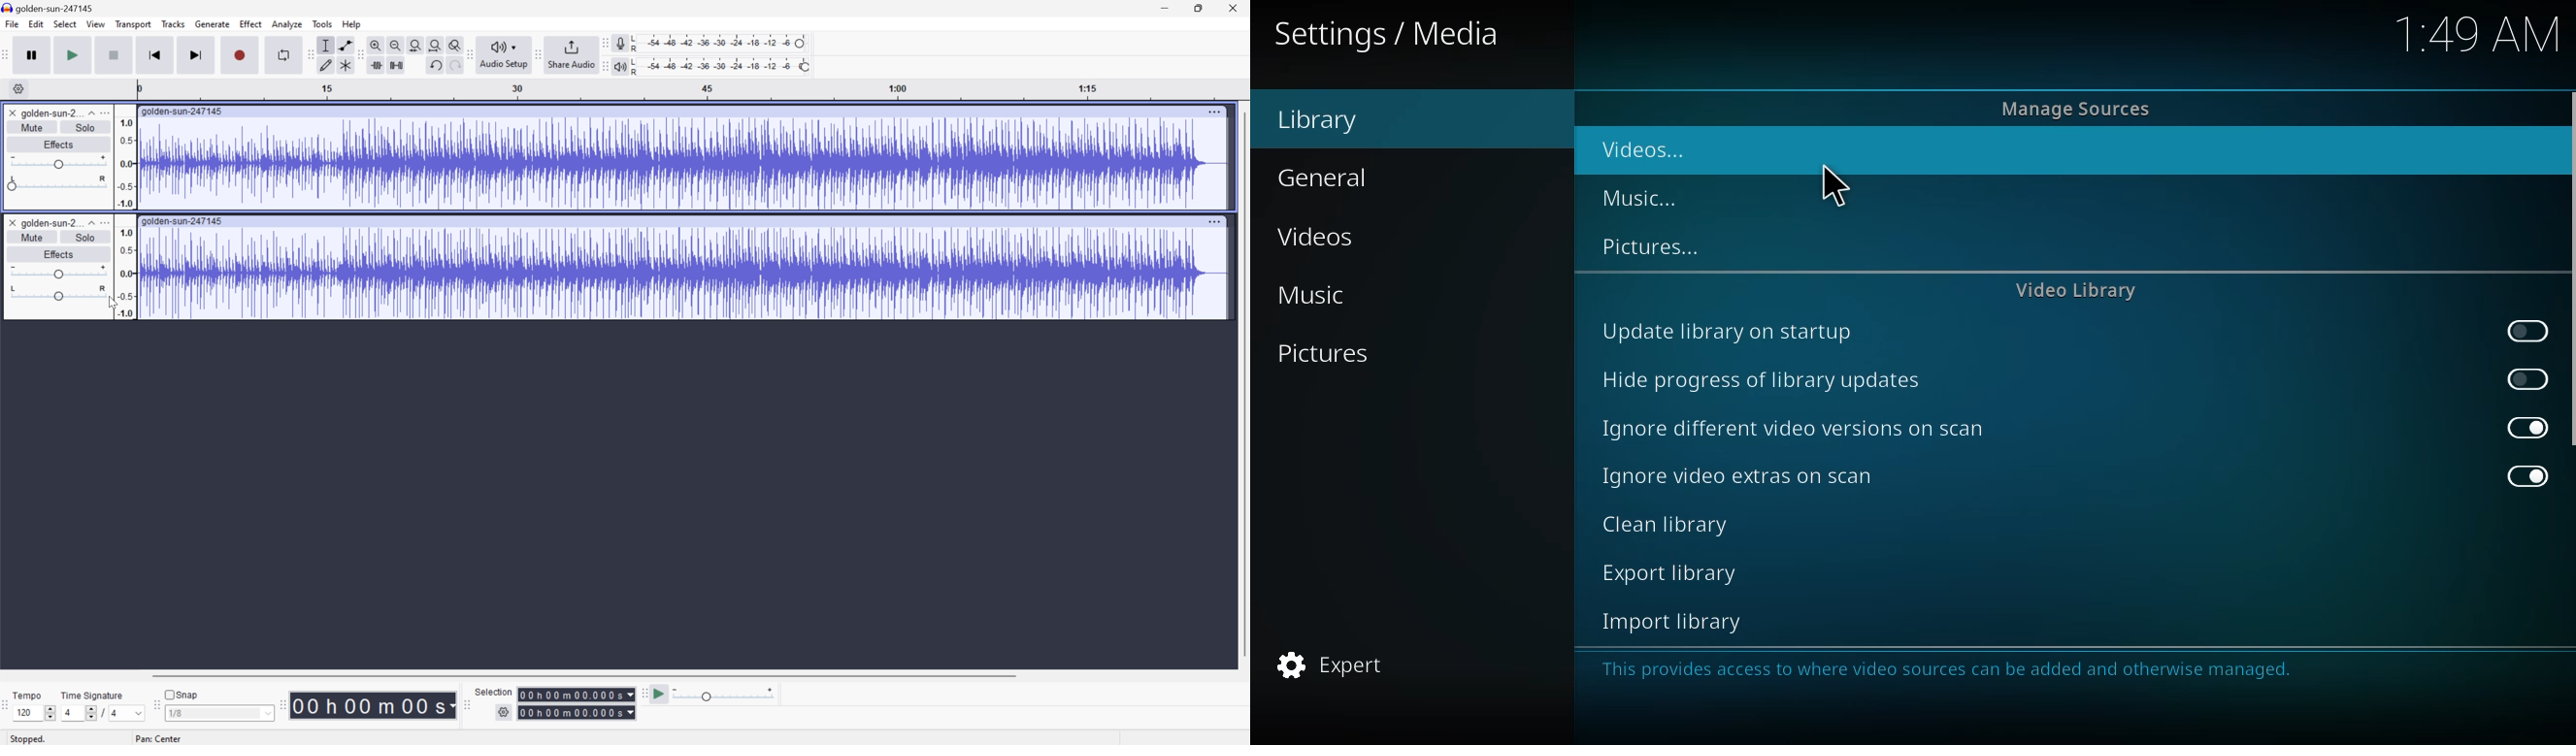 This screenshot has height=756, width=2576. I want to click on More, so click(1215, 218).